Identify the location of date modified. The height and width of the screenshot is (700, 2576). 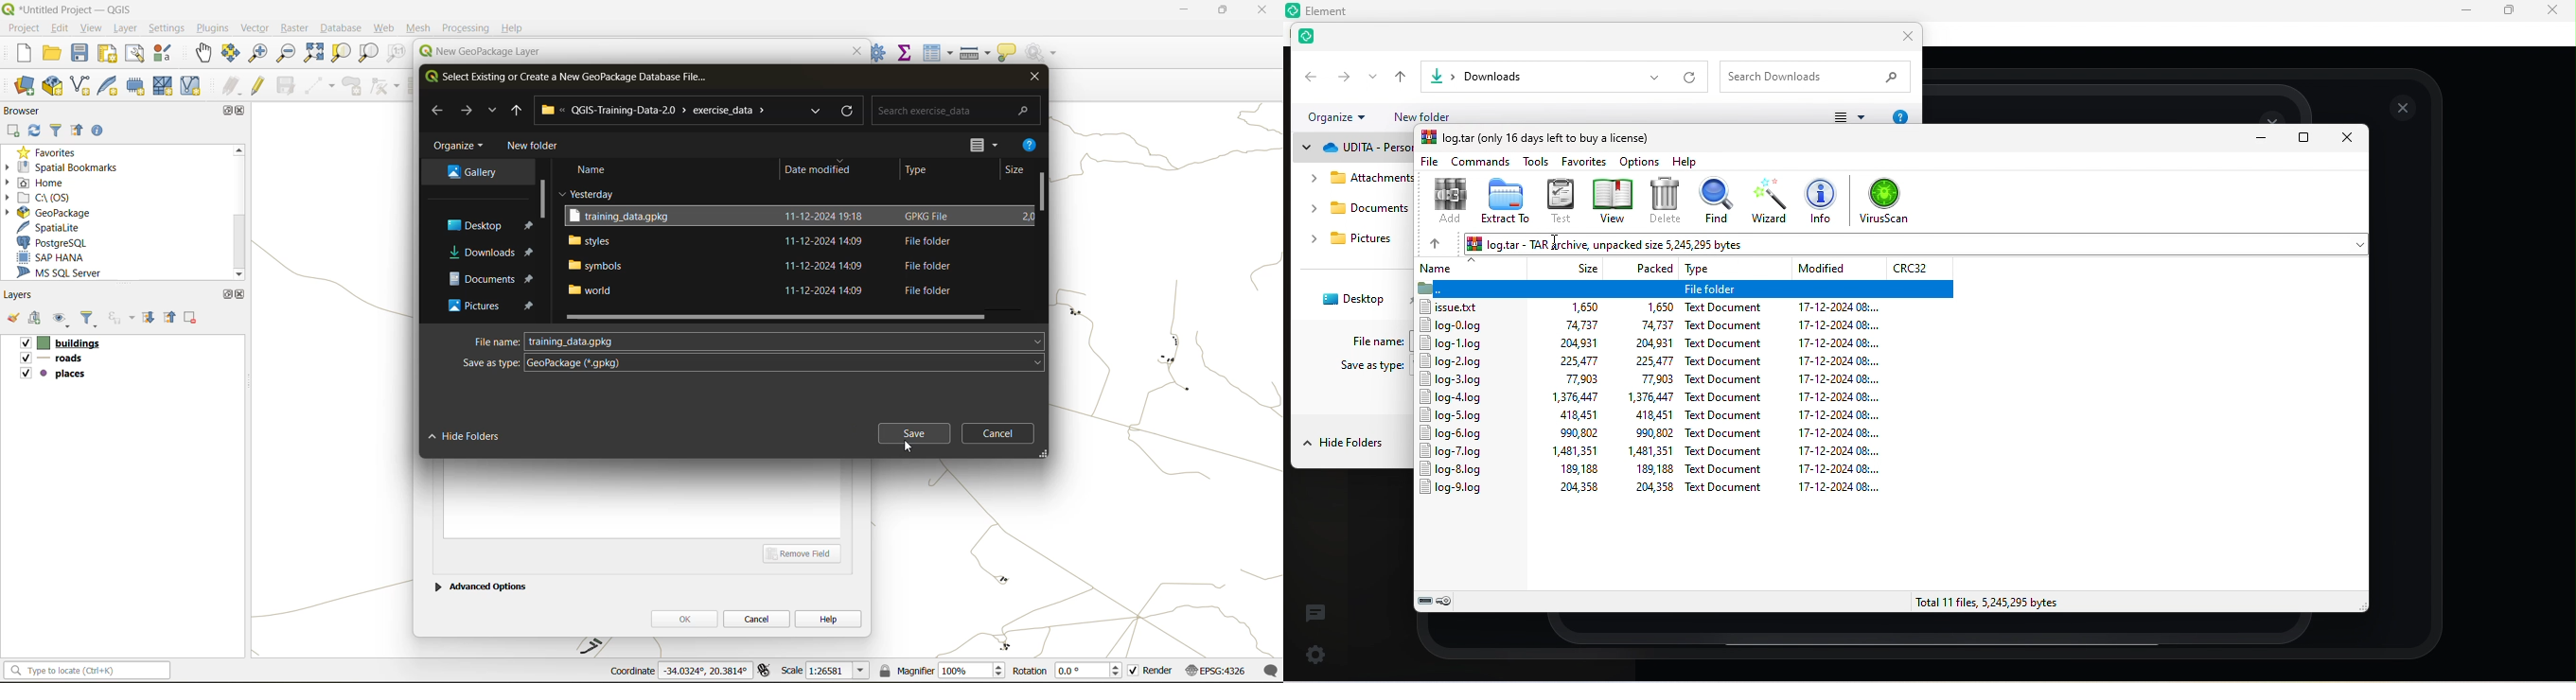
(819, 171).